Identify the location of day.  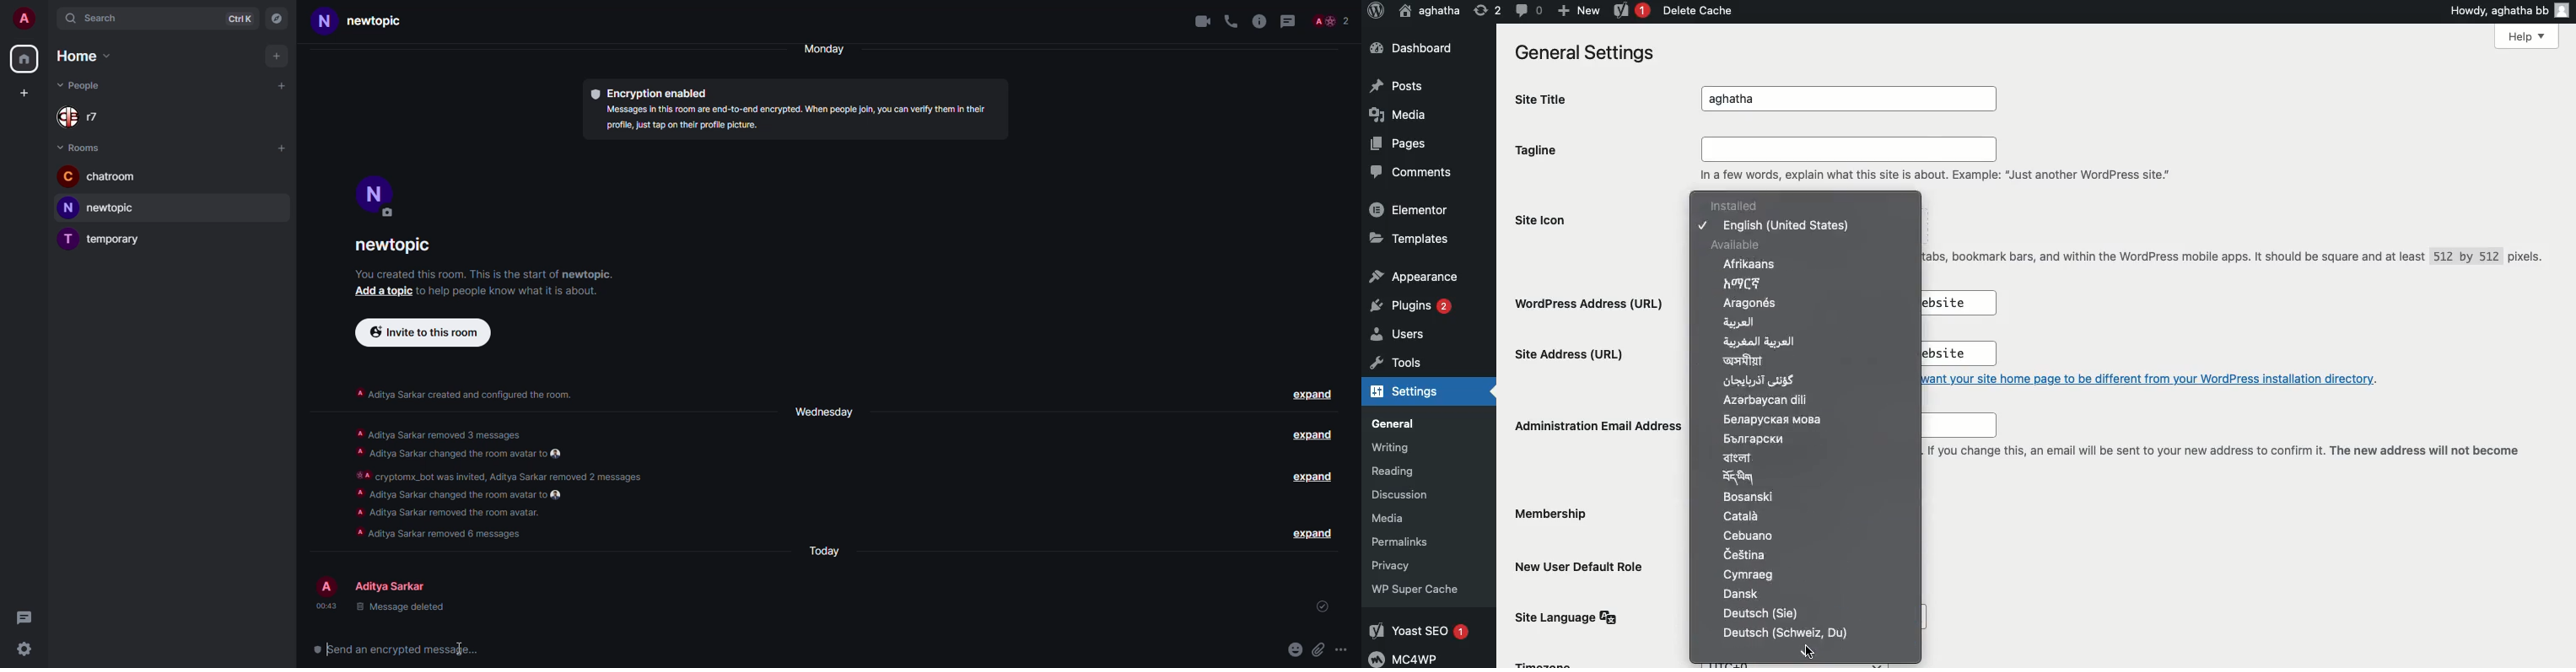
(823, 549).